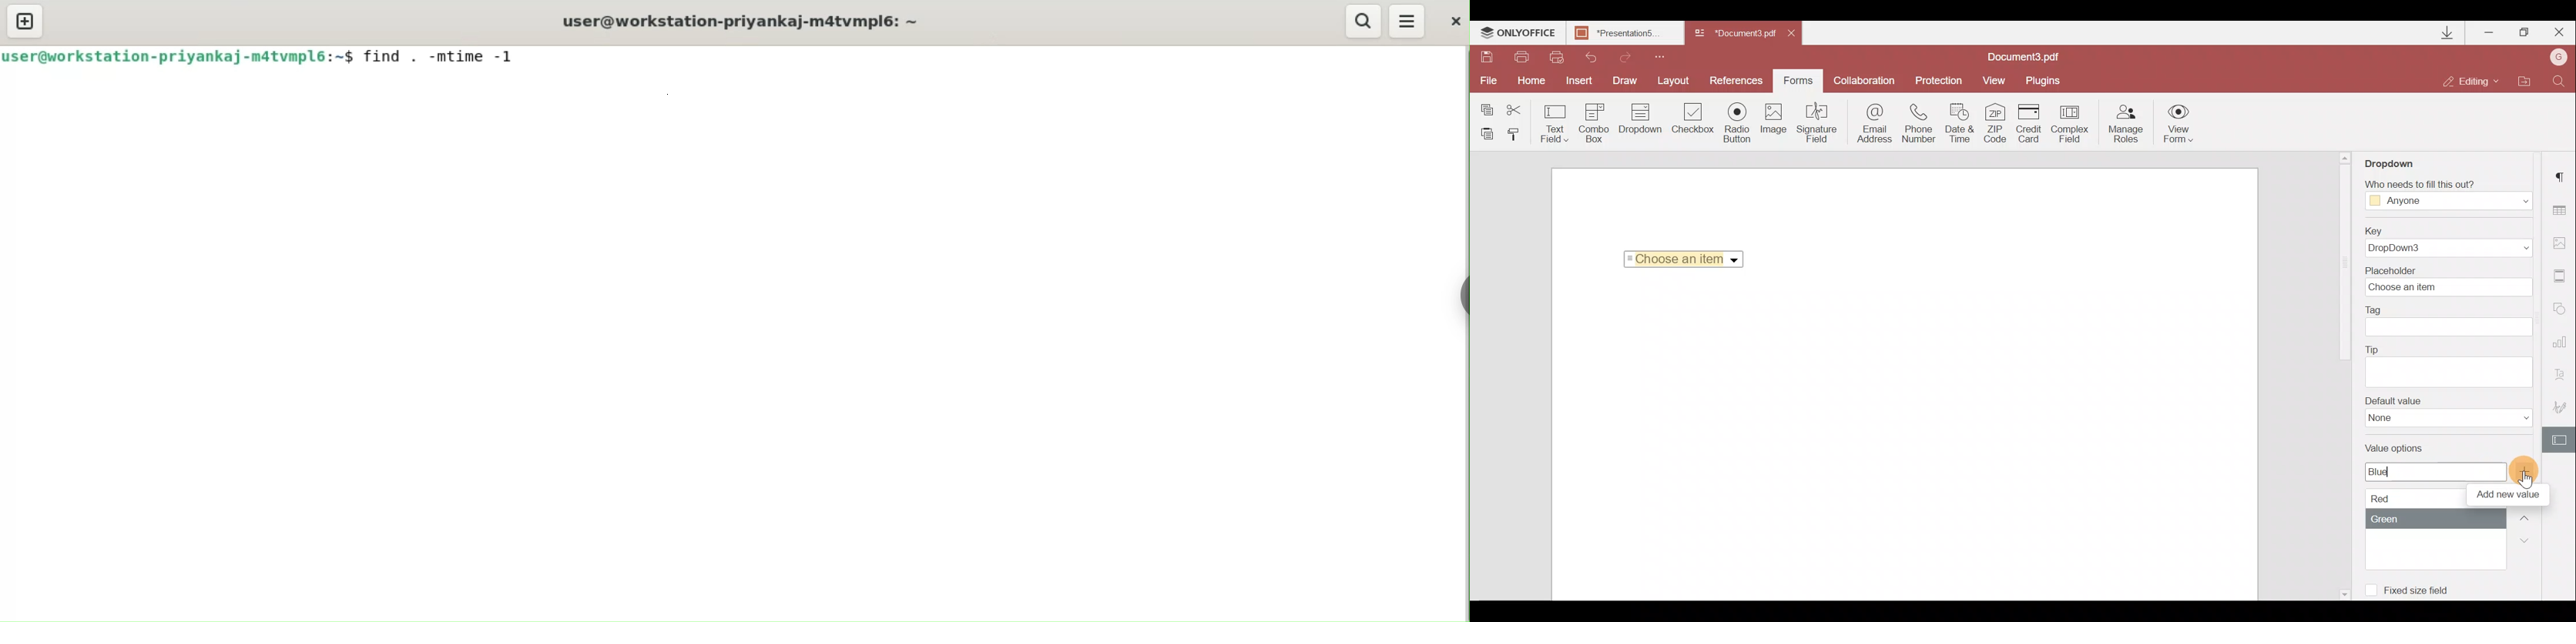 The image size is (2576, 644). Describe the element at coordinates (2444, 415) in the screenshot. I see `Default value` at that location.